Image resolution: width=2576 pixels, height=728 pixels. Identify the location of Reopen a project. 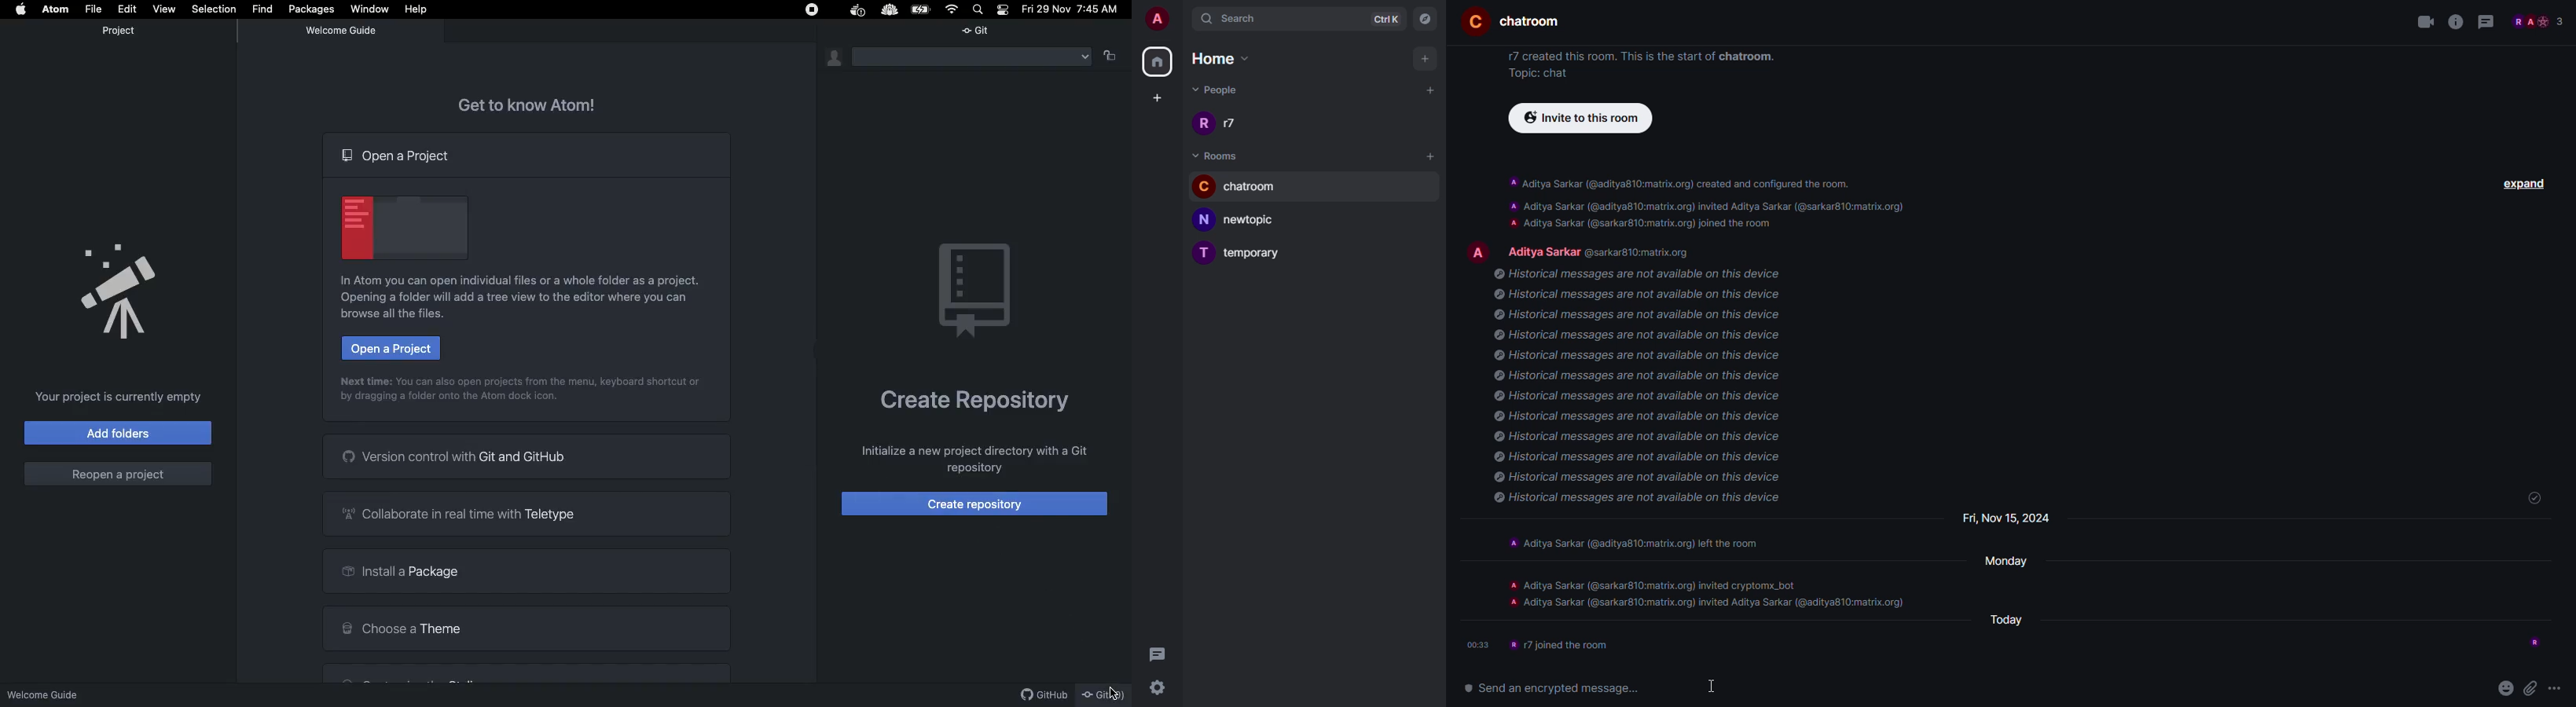
(118, 473).